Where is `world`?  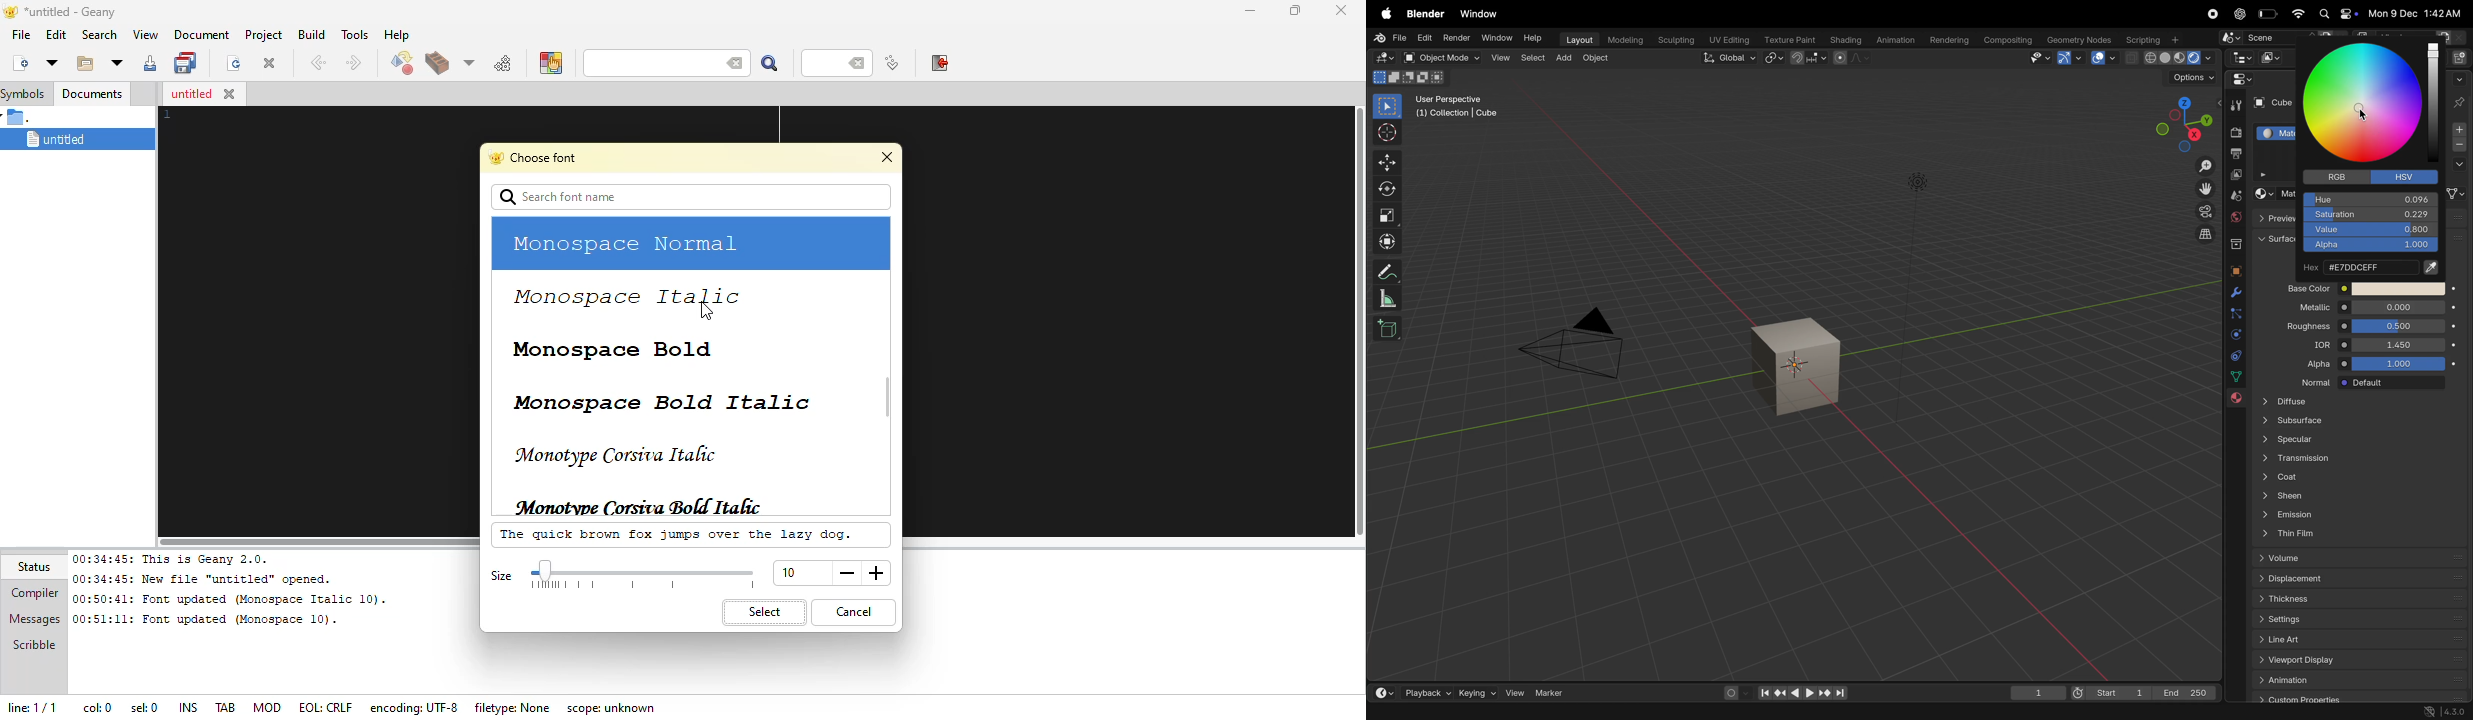 world is located at coordinates (2235, 217).